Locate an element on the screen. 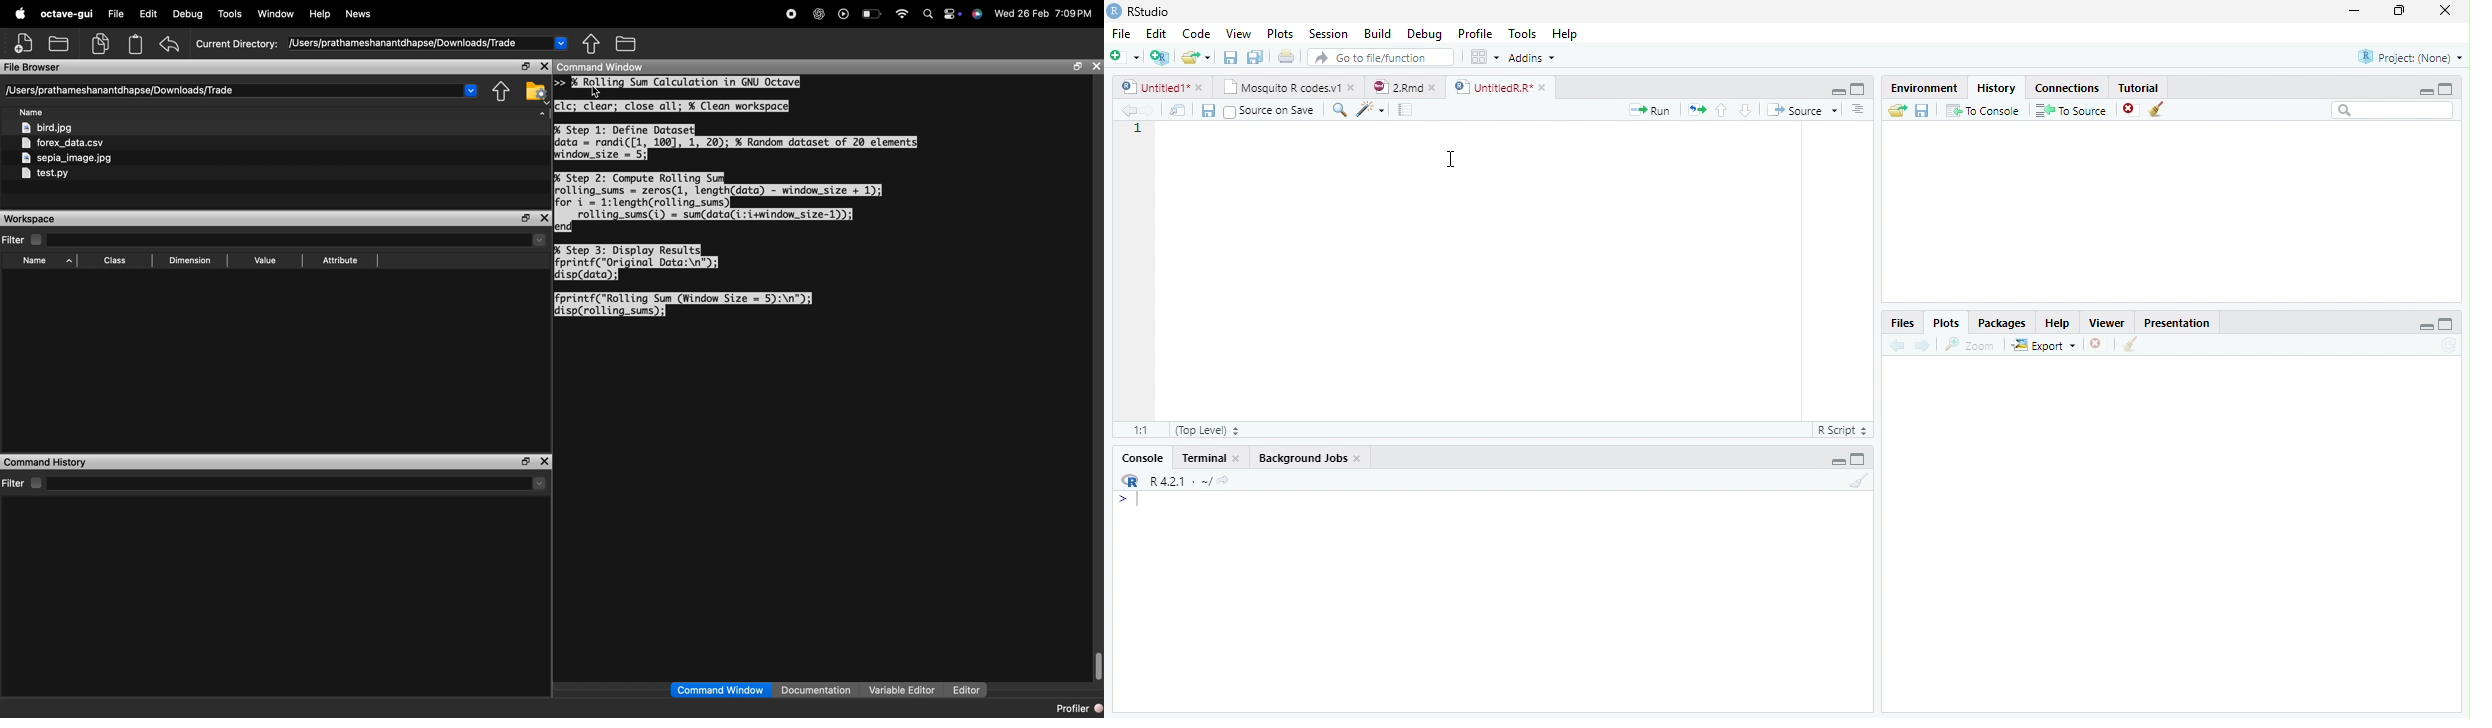 The width and height of the screenshot is (2492, 728). Terminal is located at coordinates (1210, 457).